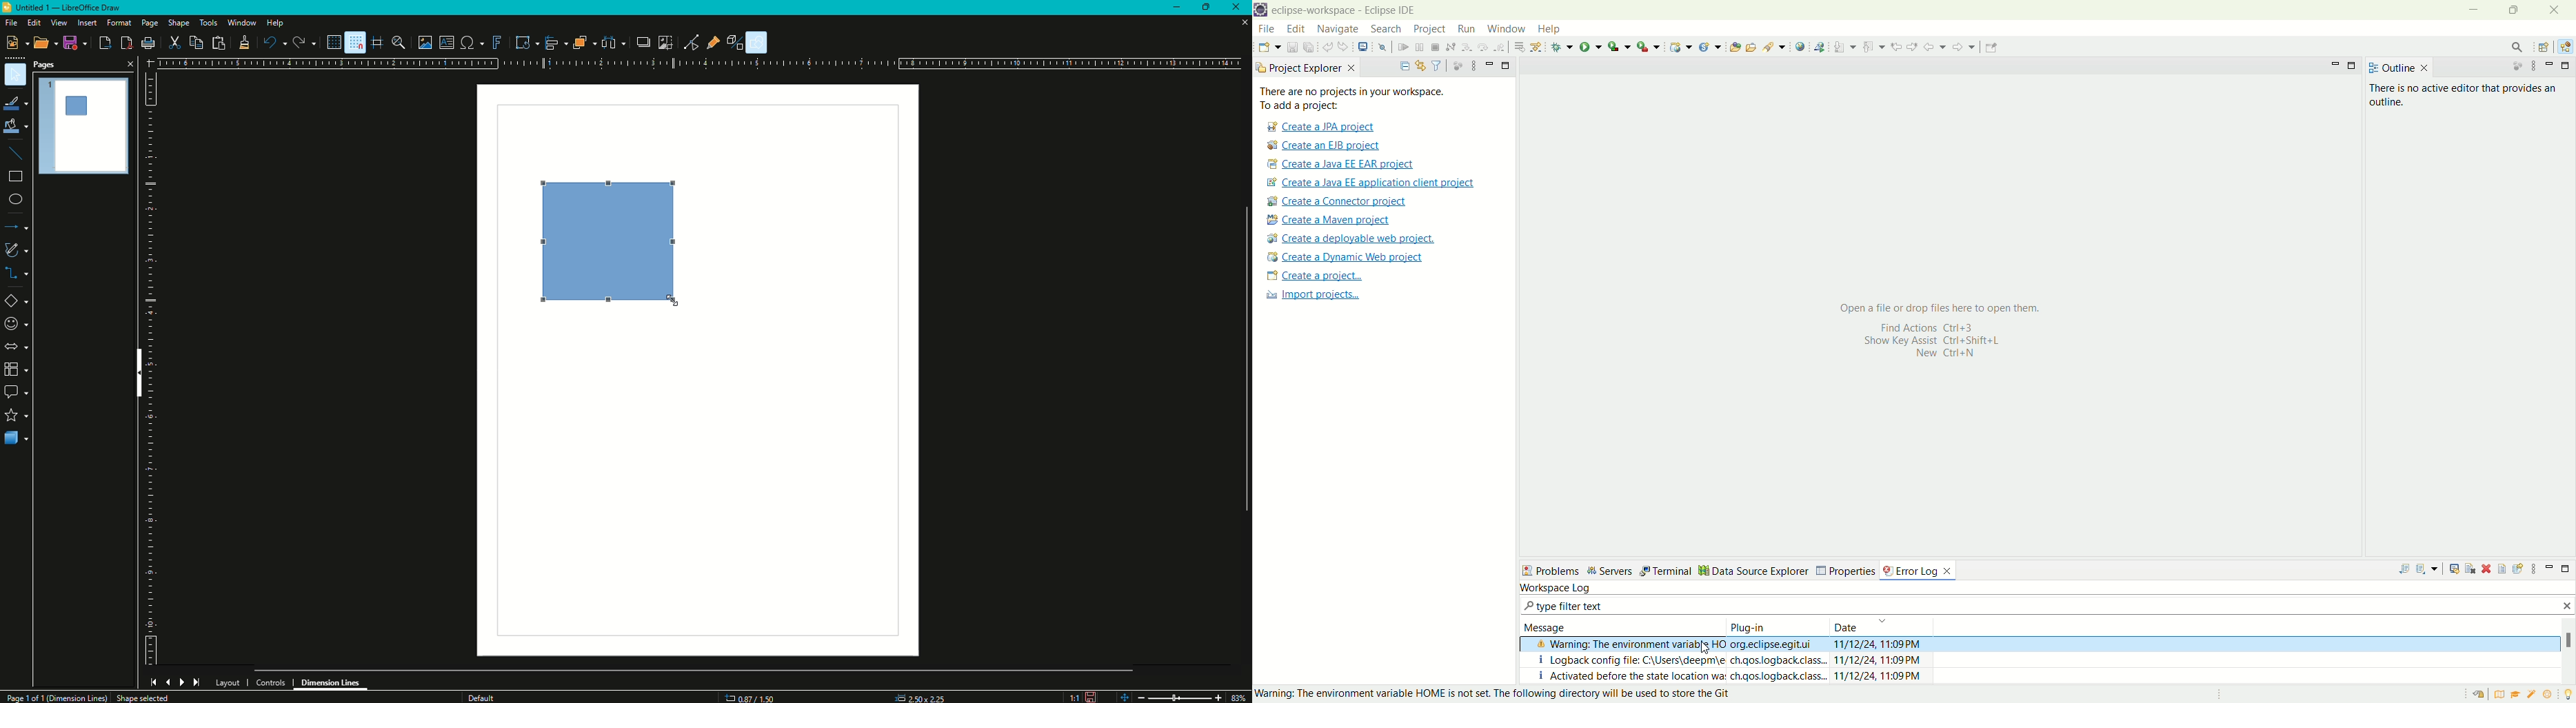 Image resolution: width=2576 pixels, height=728 pixels. I want to click on Sketch, so click(17, 250).